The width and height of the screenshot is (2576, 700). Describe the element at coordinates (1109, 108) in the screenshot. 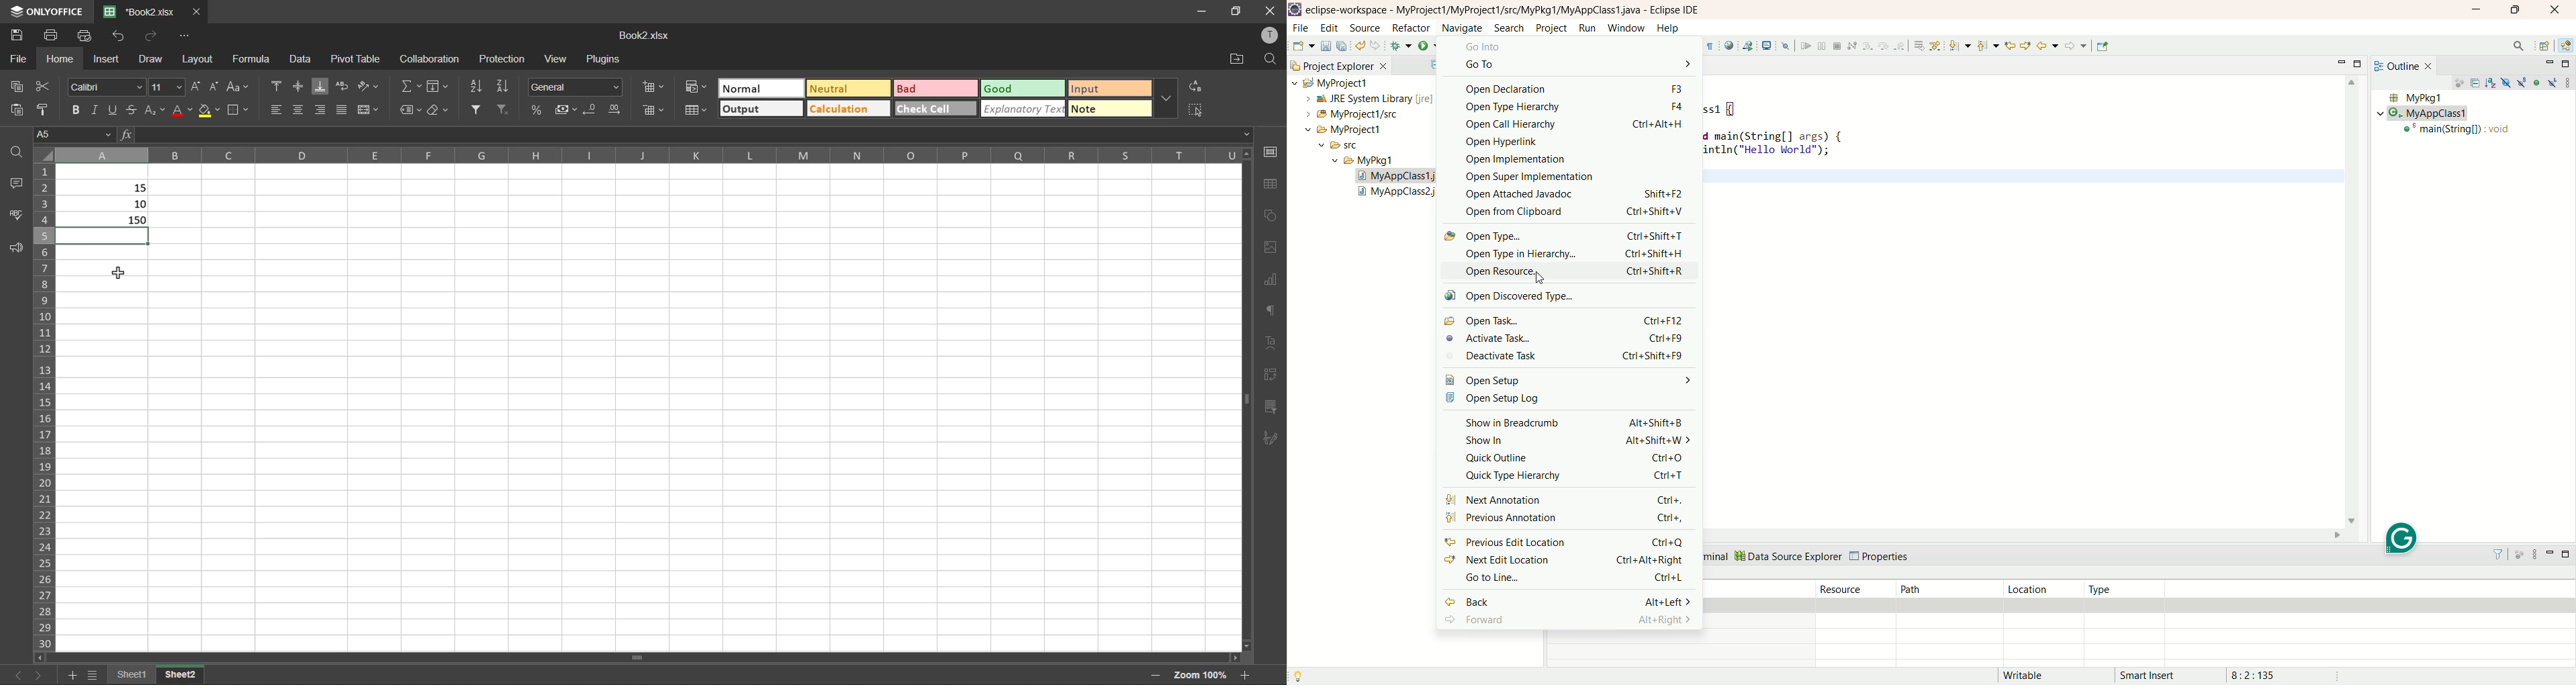

I see `note` at that location.